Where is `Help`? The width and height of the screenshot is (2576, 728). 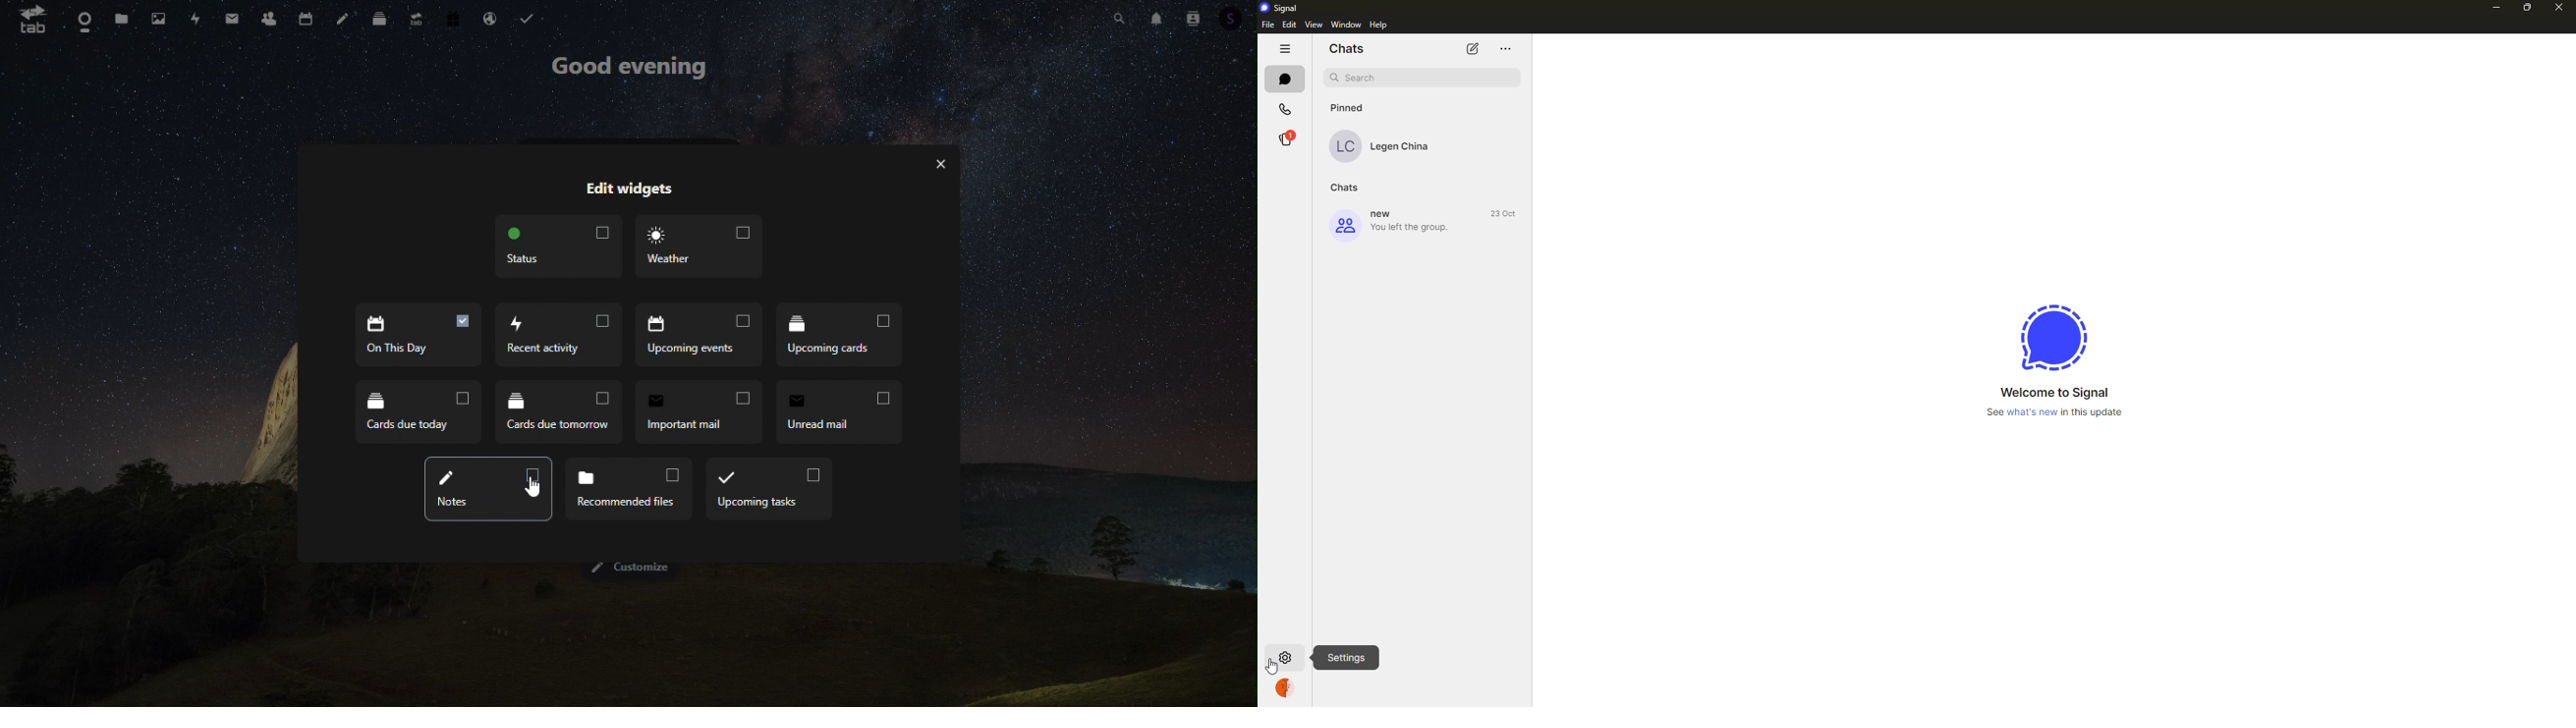
Help is located at coordinates (1378, 25).